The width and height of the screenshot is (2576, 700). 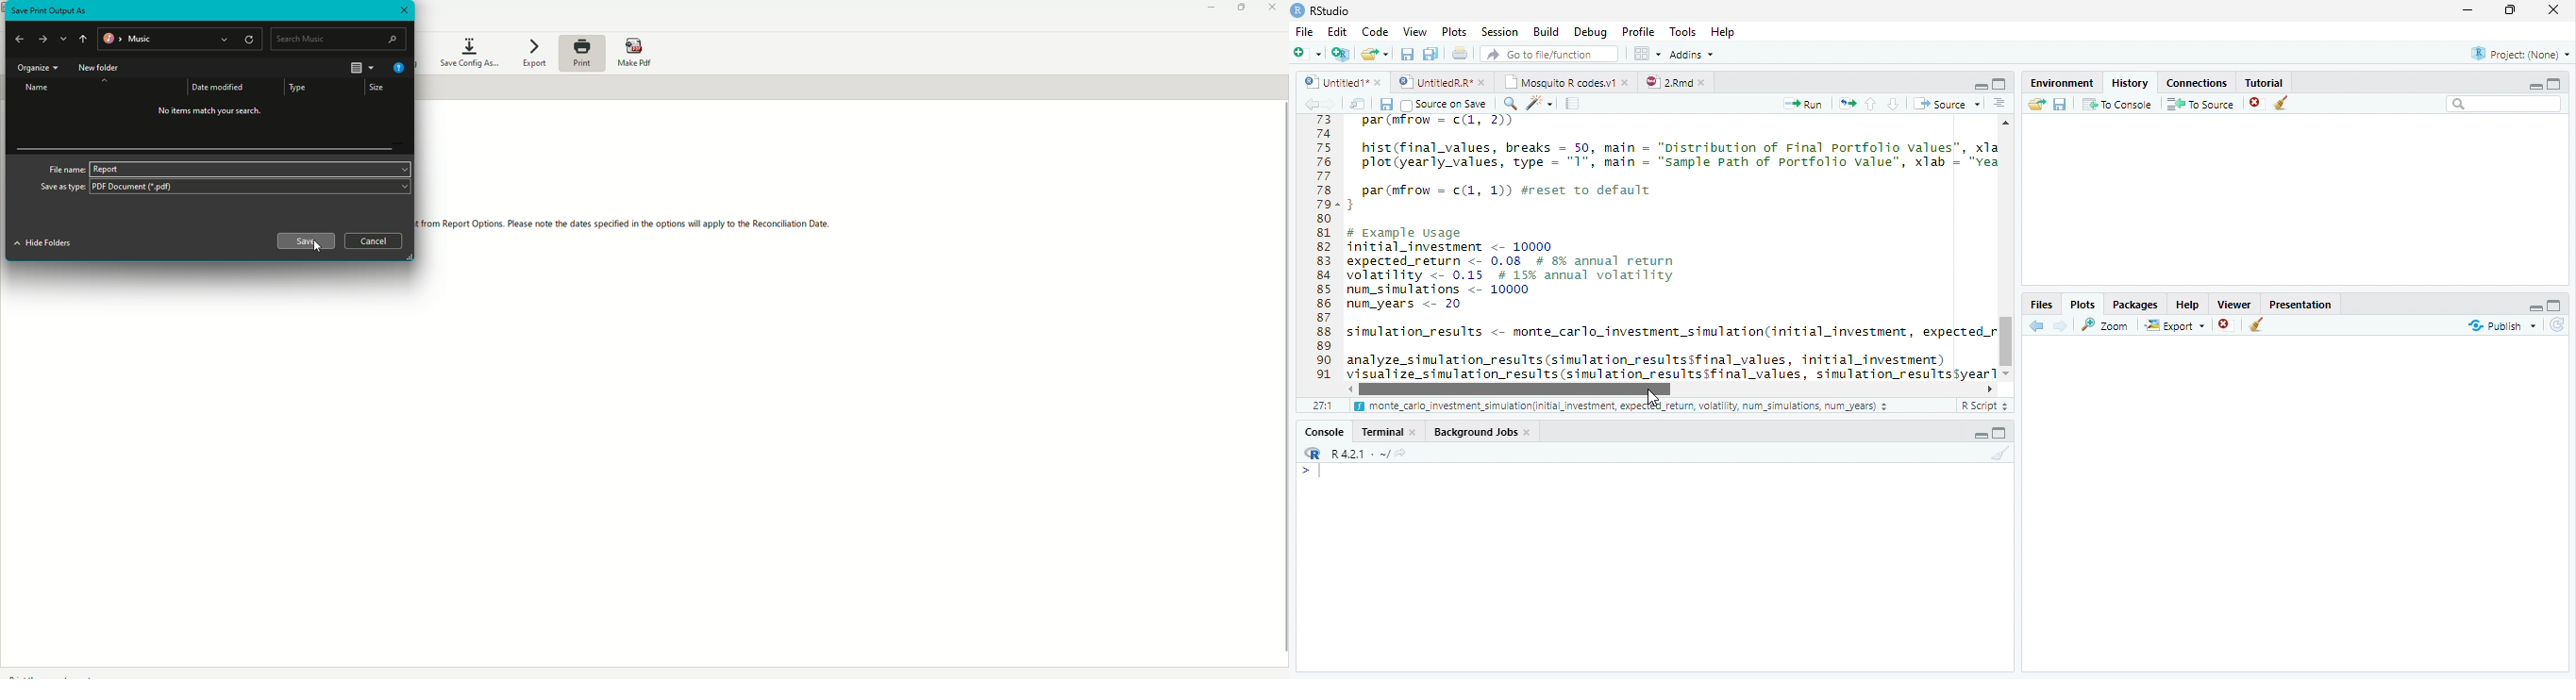 What do you see at coordinates (21, 38) in the screenshot?
I see `back` at bounding box center [21, 38].